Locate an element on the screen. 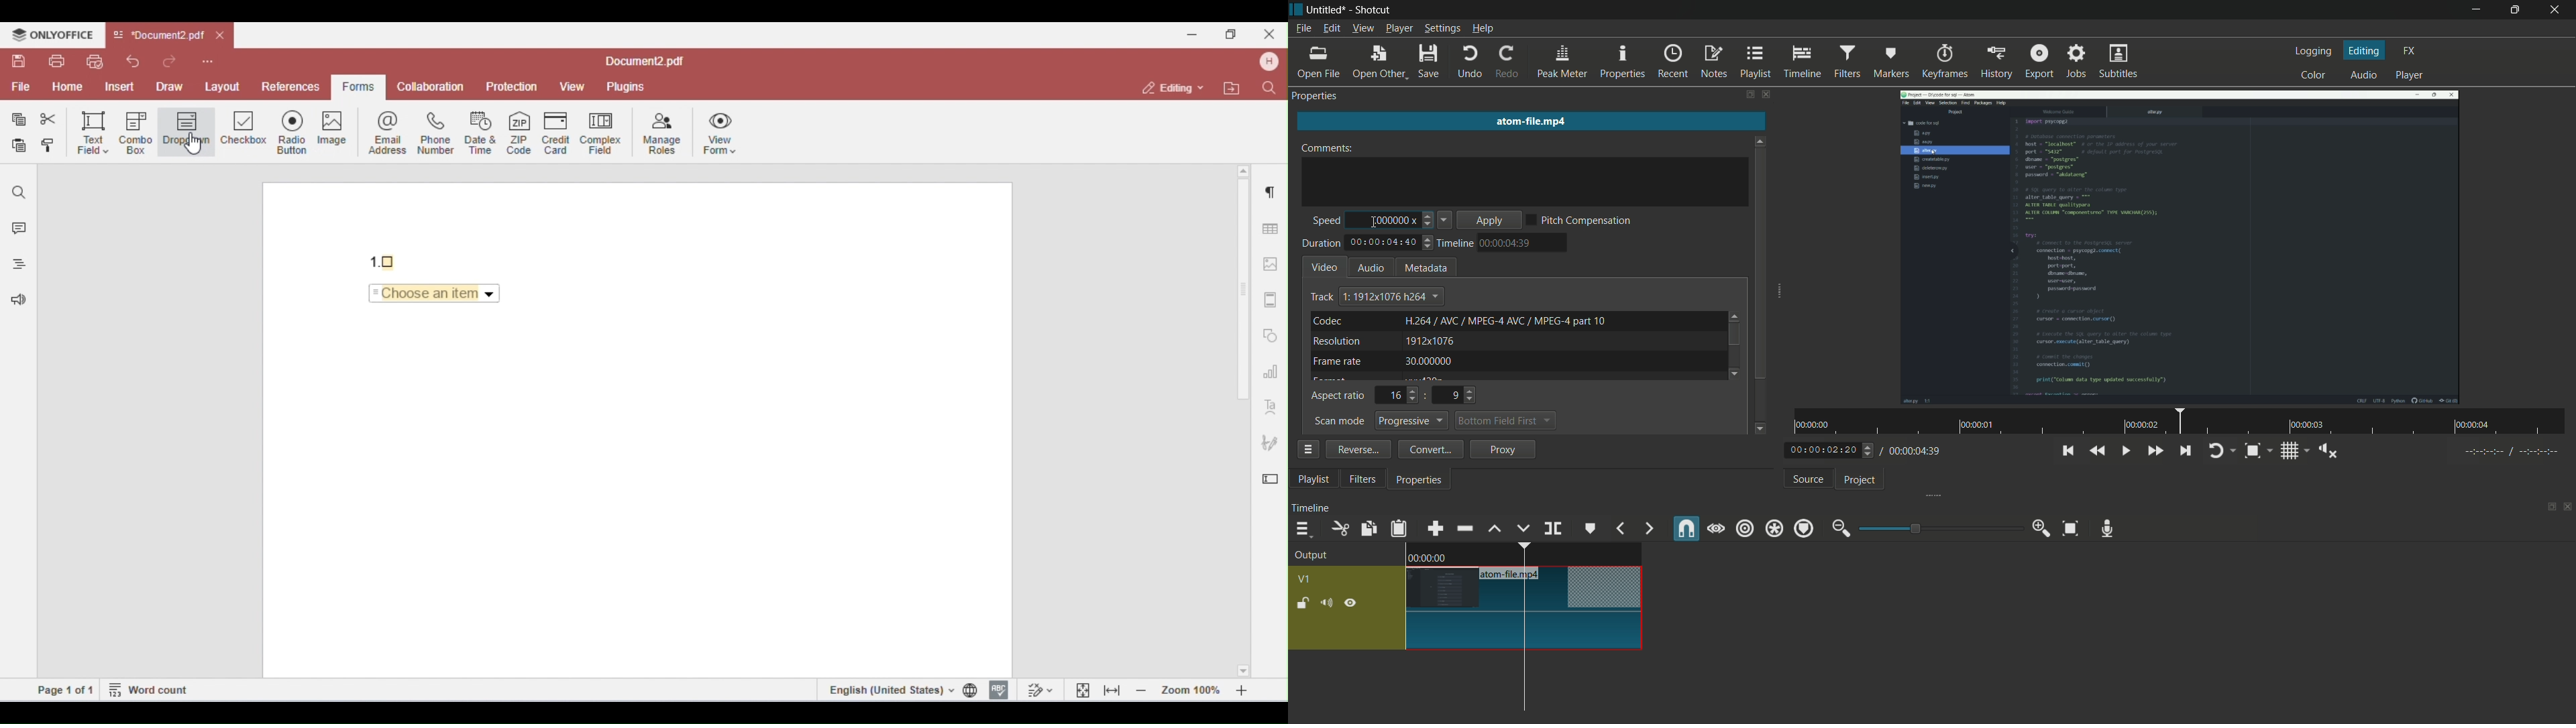  scroll bar is located at coordinates (1761, 263).